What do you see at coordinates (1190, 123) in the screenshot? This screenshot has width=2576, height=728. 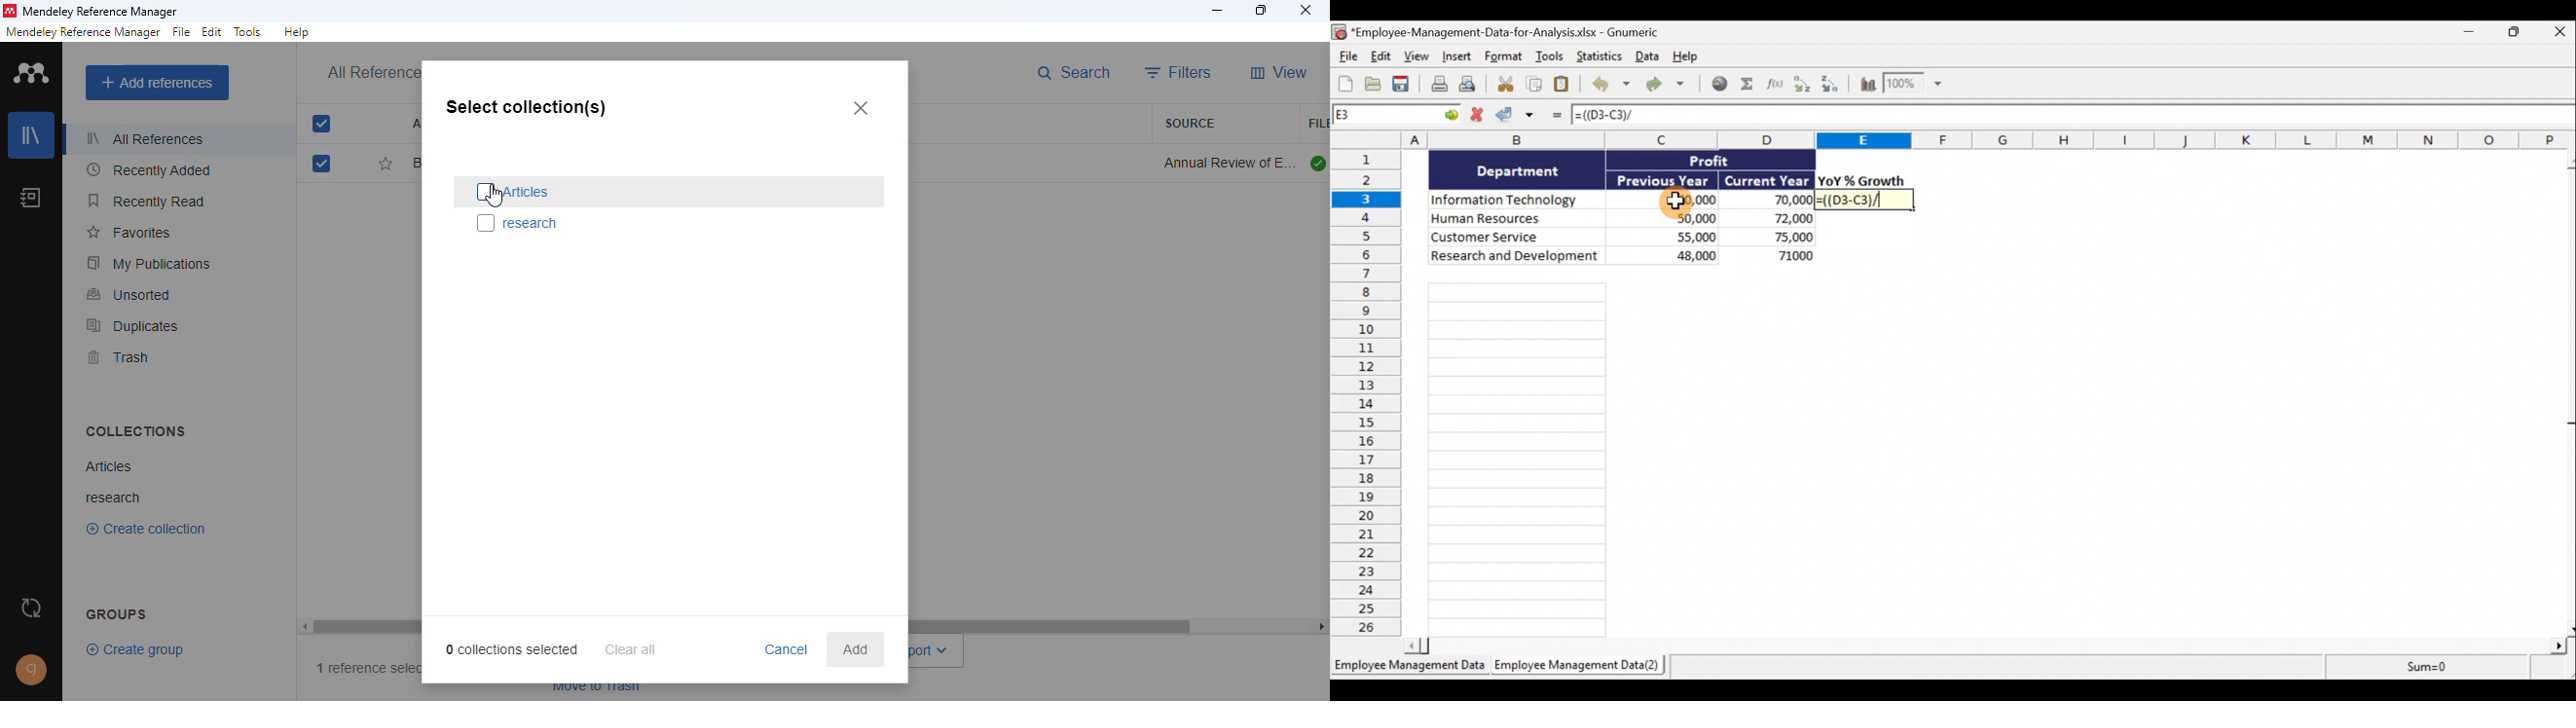 I see `source` at bounding box center [1190, 123].